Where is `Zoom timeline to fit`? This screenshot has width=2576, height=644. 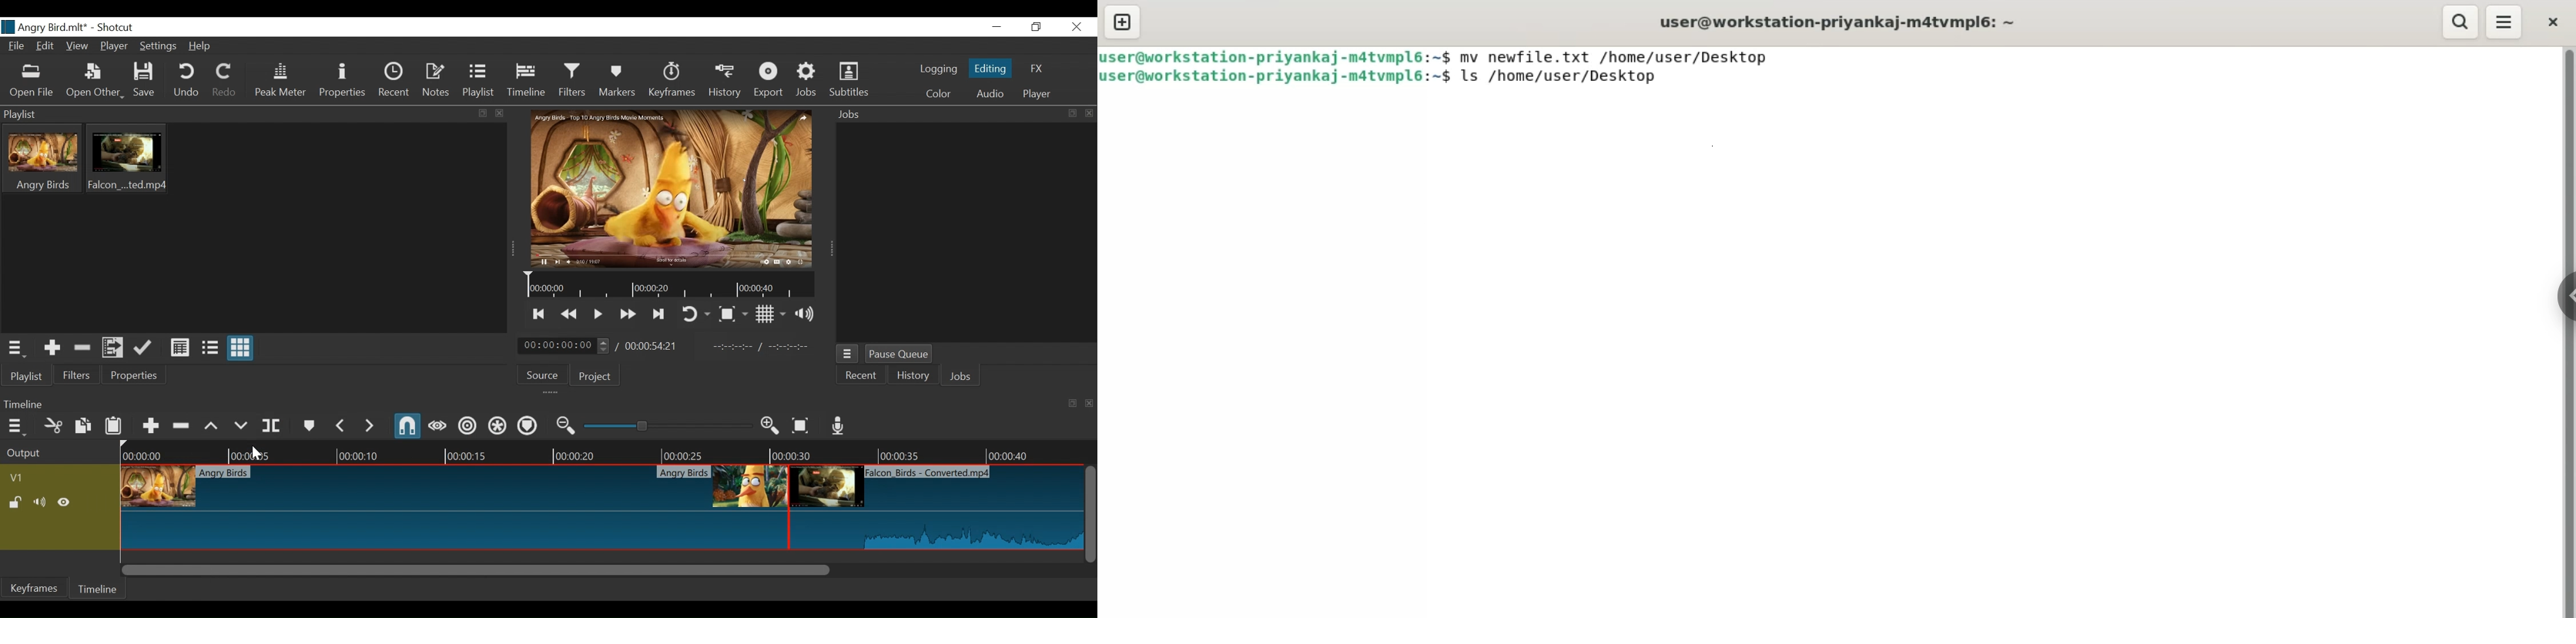 Zoom timeline to fit is located at coordinates (801, 426).